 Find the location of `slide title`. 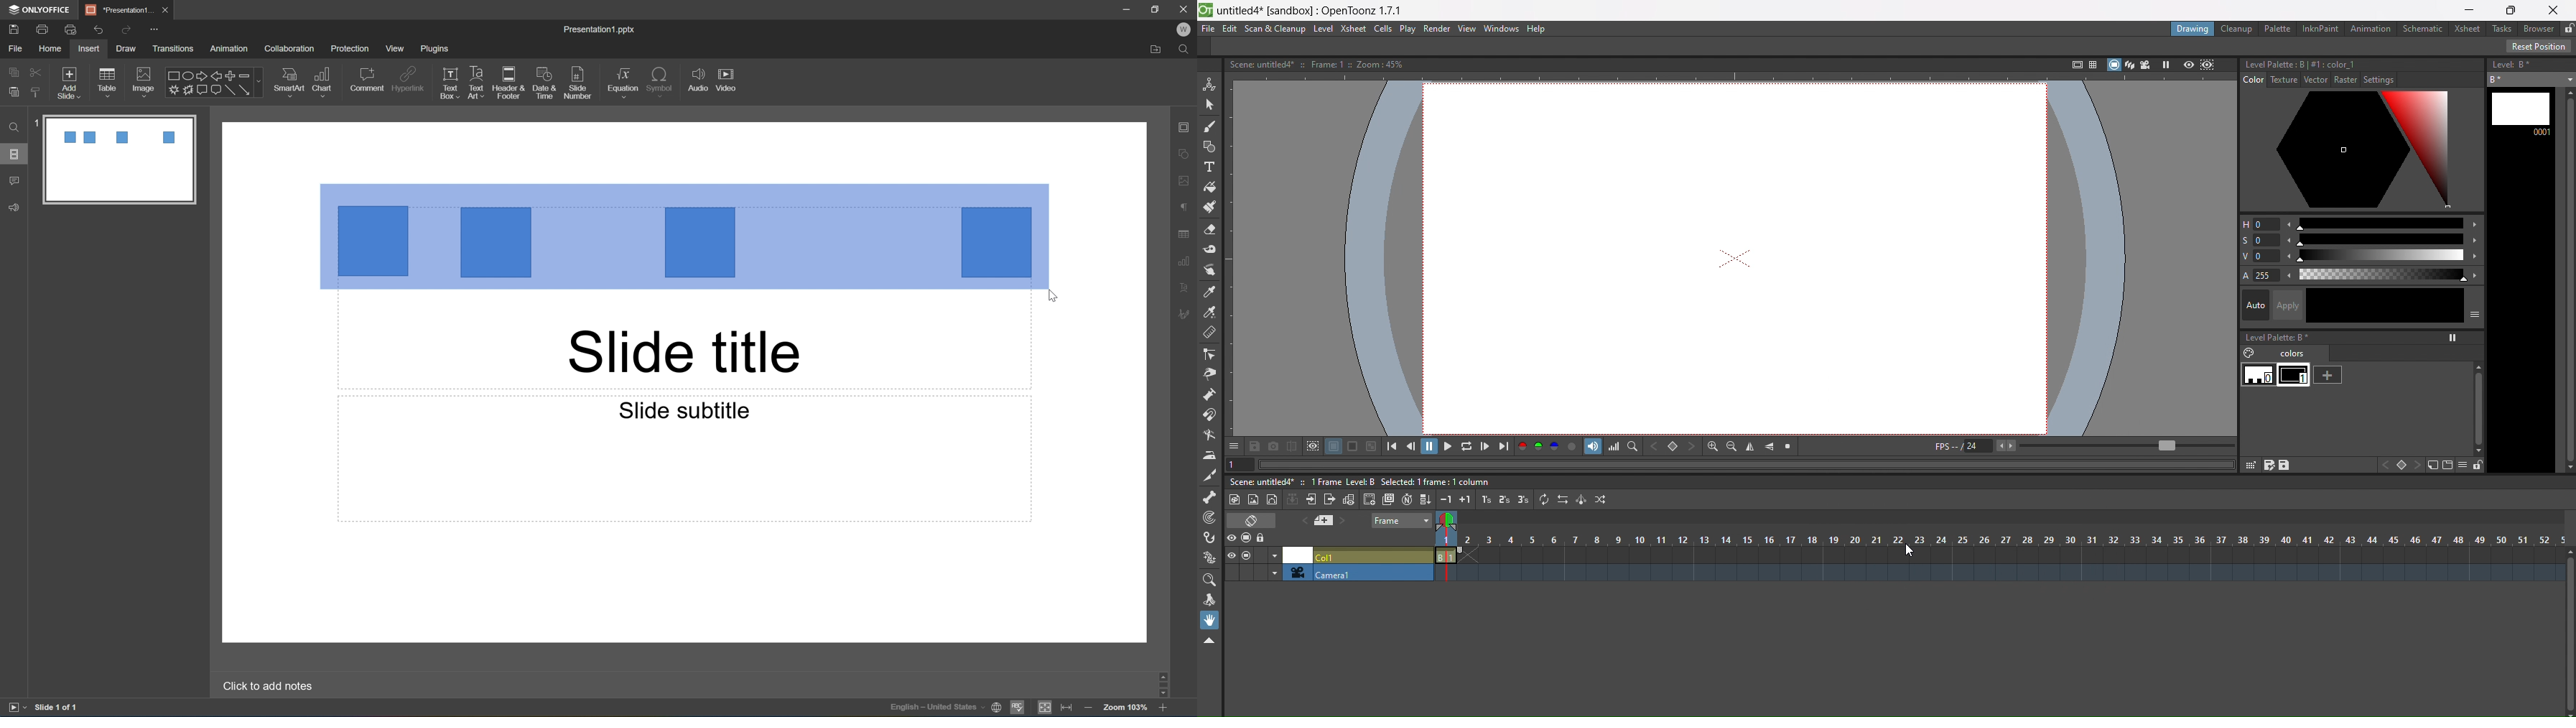

slide title is located at coordinates (685, 352).